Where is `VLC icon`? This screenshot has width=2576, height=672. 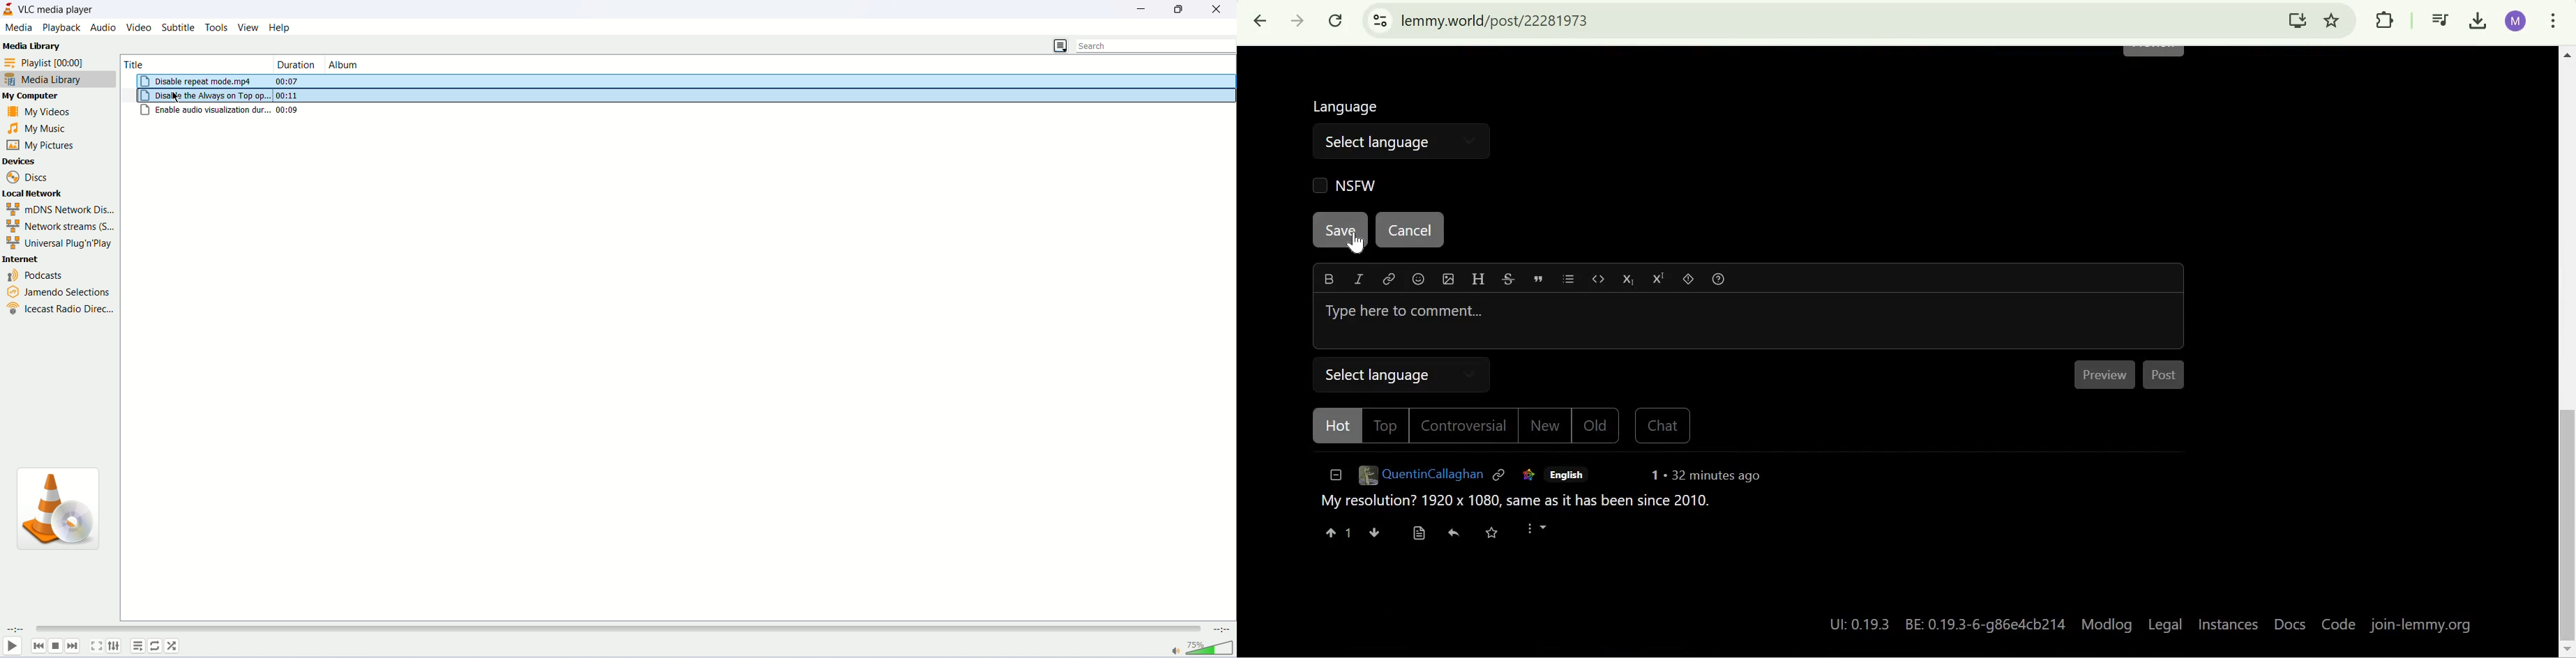
VLC icon is located at coordinates (65, 512).